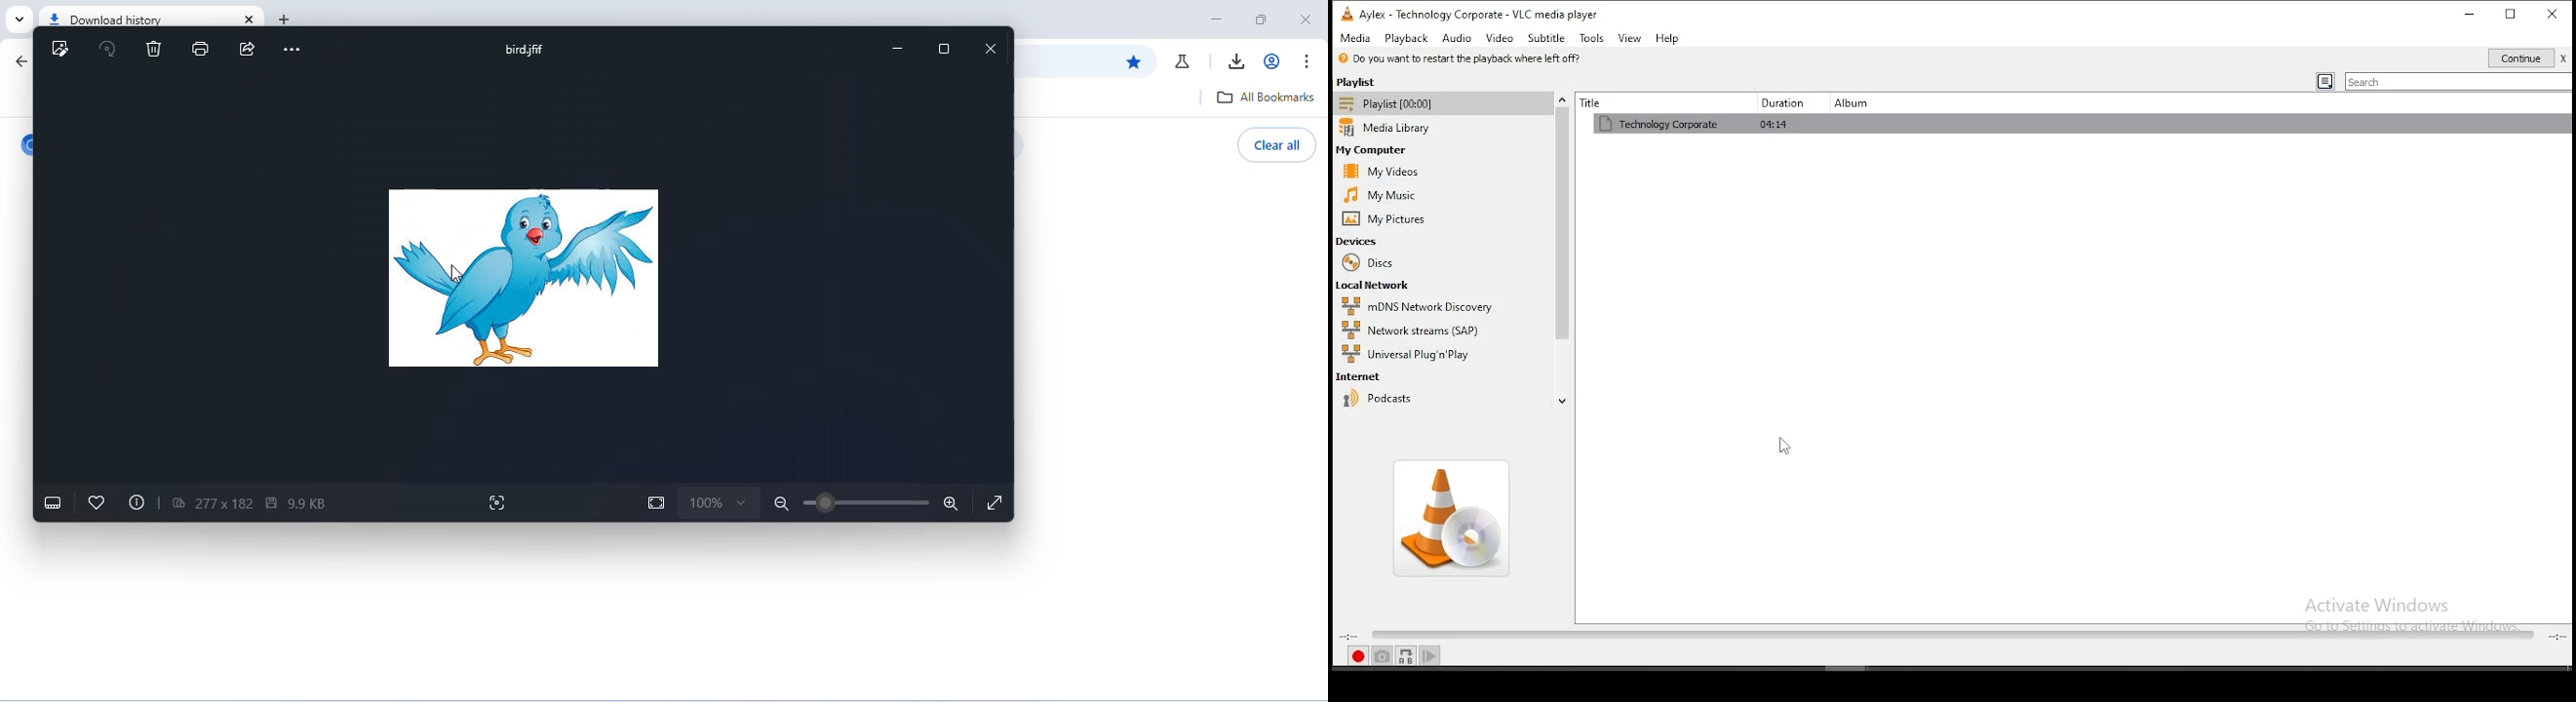 The image size is (2576, 728). Describe the element at coordinates (1375, 149) in the screenshot. I see `my computer` at that location.